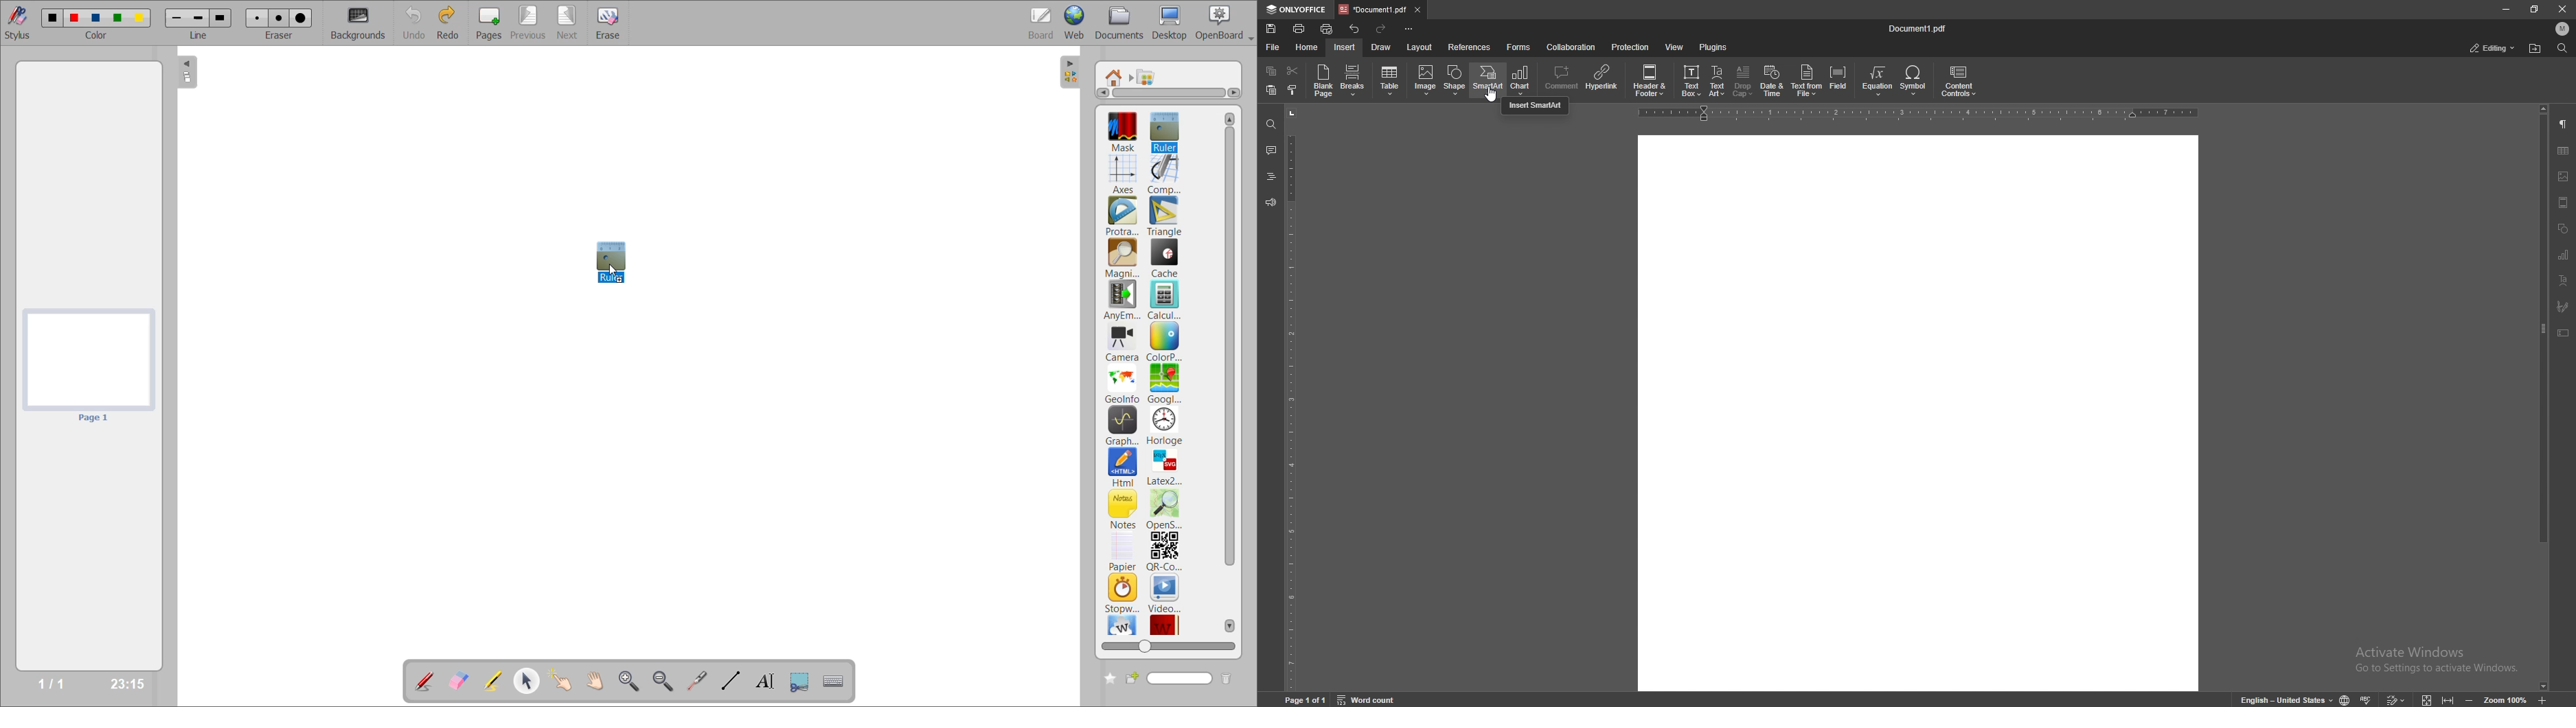  What do you see at coordinates (1519, 47) in the screenshot?
I see `forms` at bounding box center [1519, 47].